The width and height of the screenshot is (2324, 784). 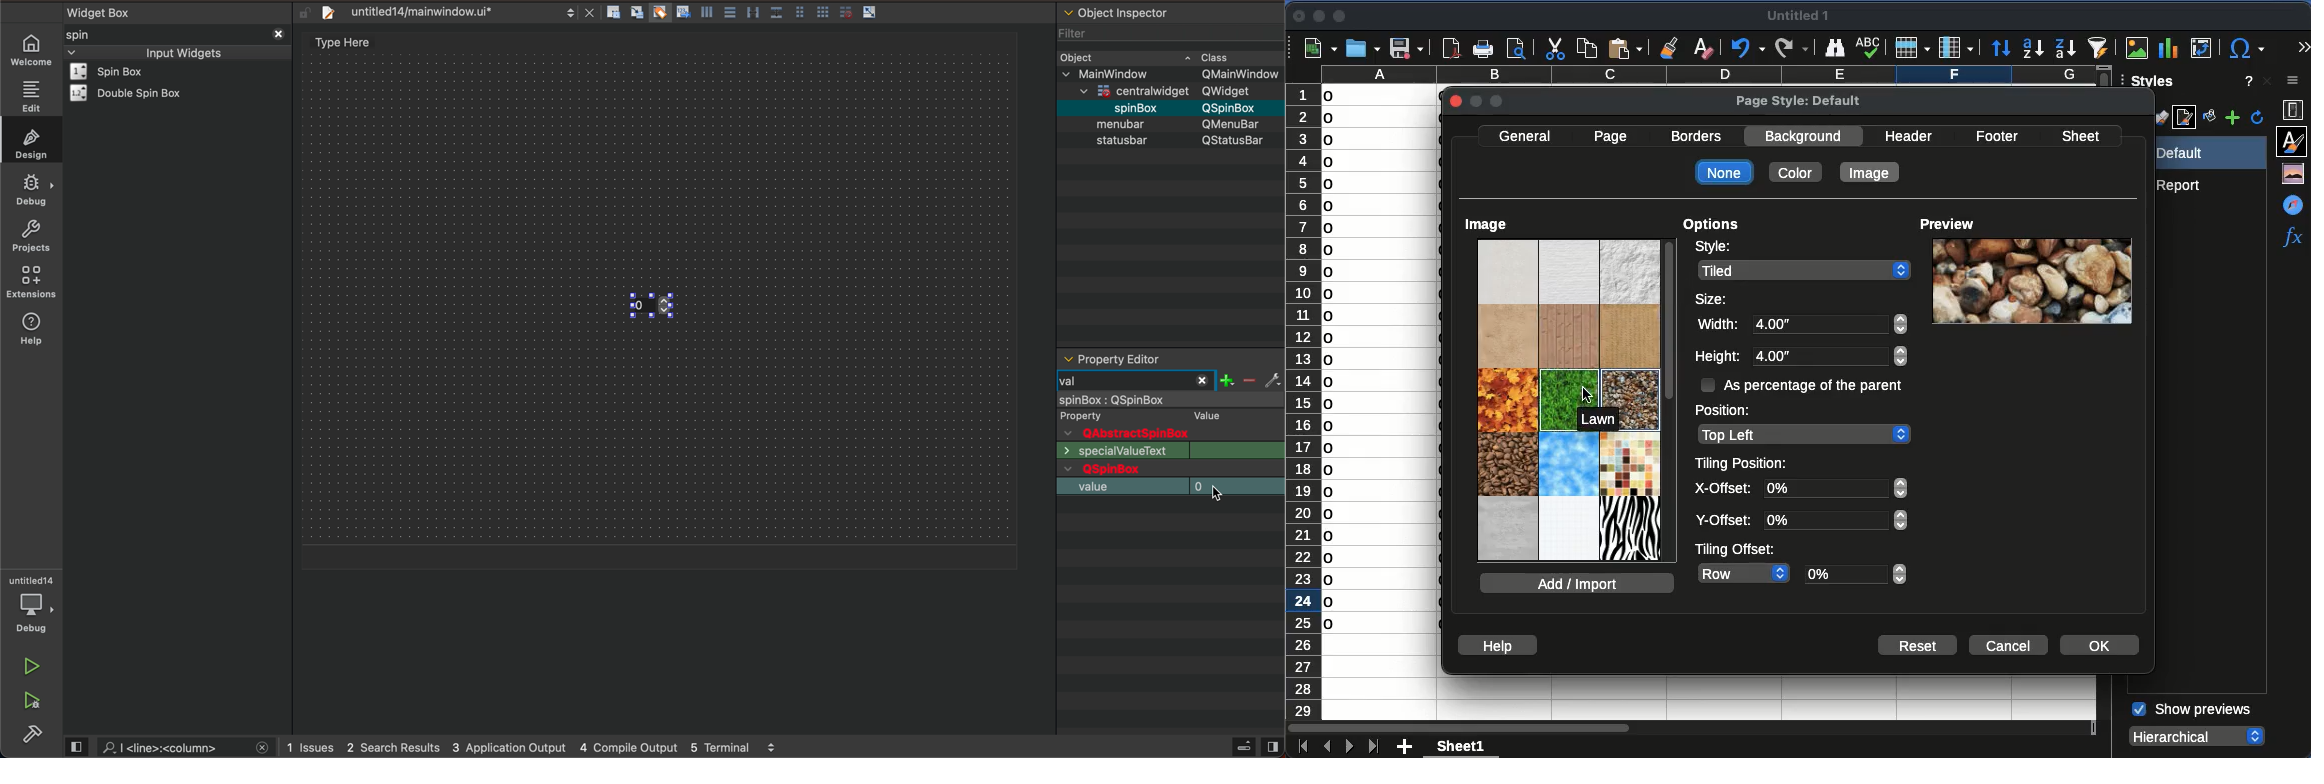 What do you see at coordinates (1373, 745) in the screenshot?
I see `last sheet` at bounding box center [1373, 745].